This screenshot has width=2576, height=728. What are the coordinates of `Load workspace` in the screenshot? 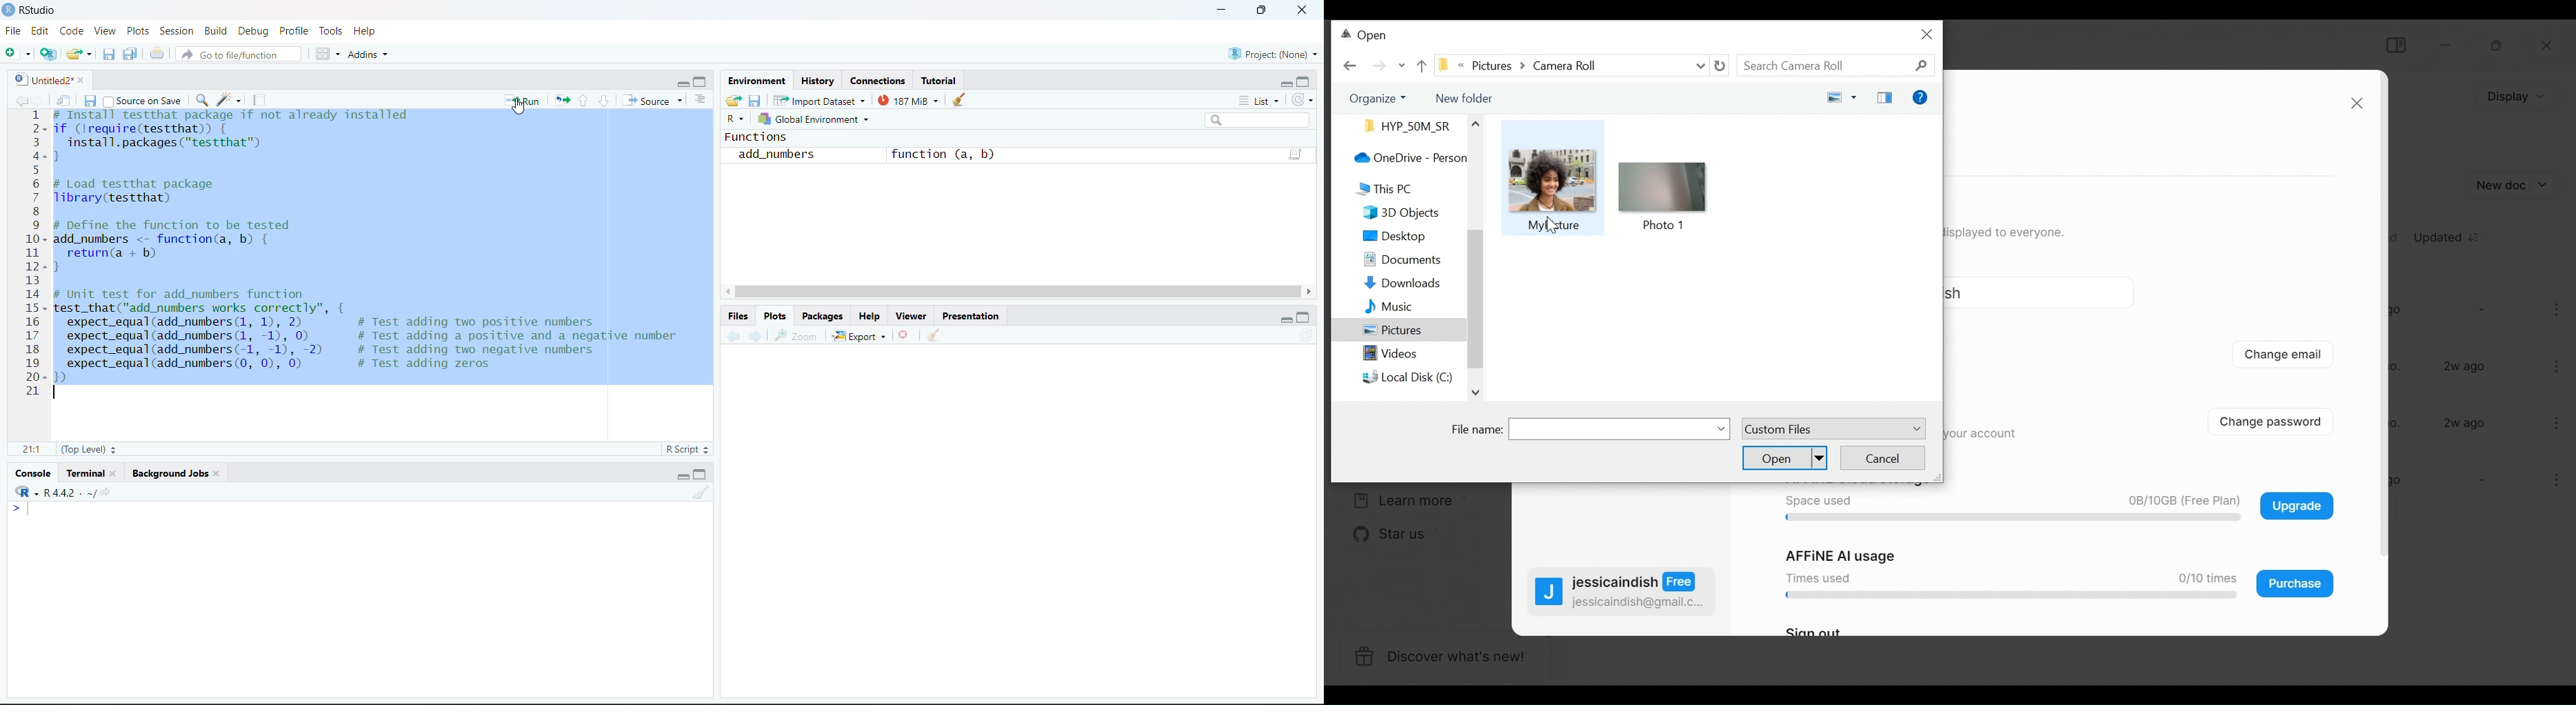 It's located at (733, 102).